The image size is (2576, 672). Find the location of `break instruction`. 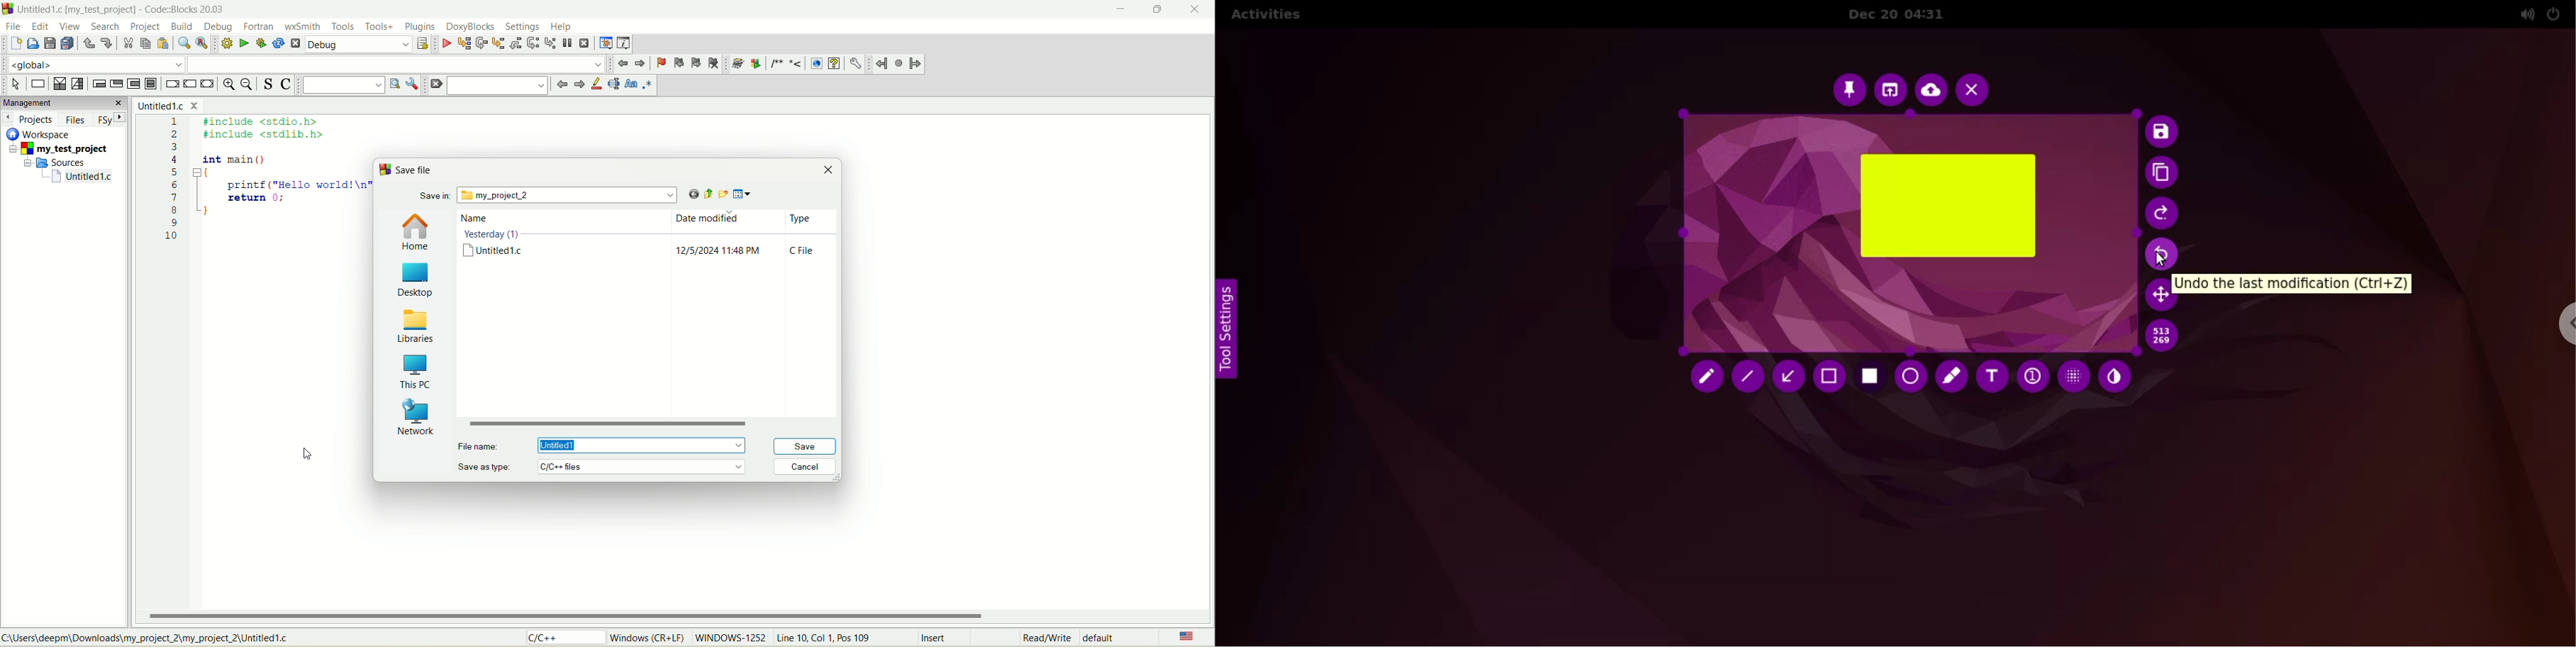

break instruction is located at coordinates (171, 85).